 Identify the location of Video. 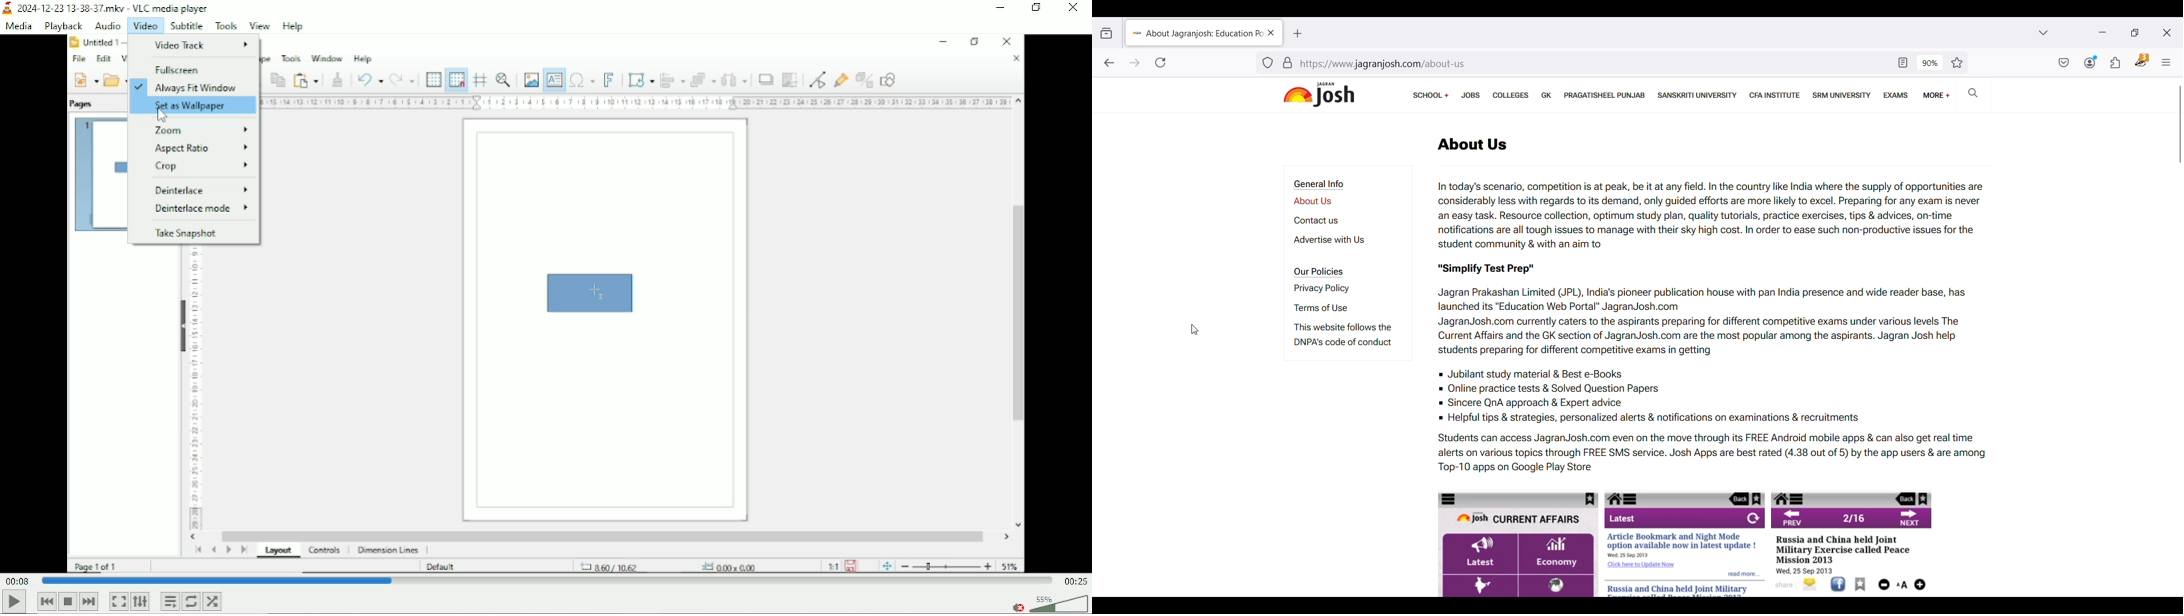
(145, 26).